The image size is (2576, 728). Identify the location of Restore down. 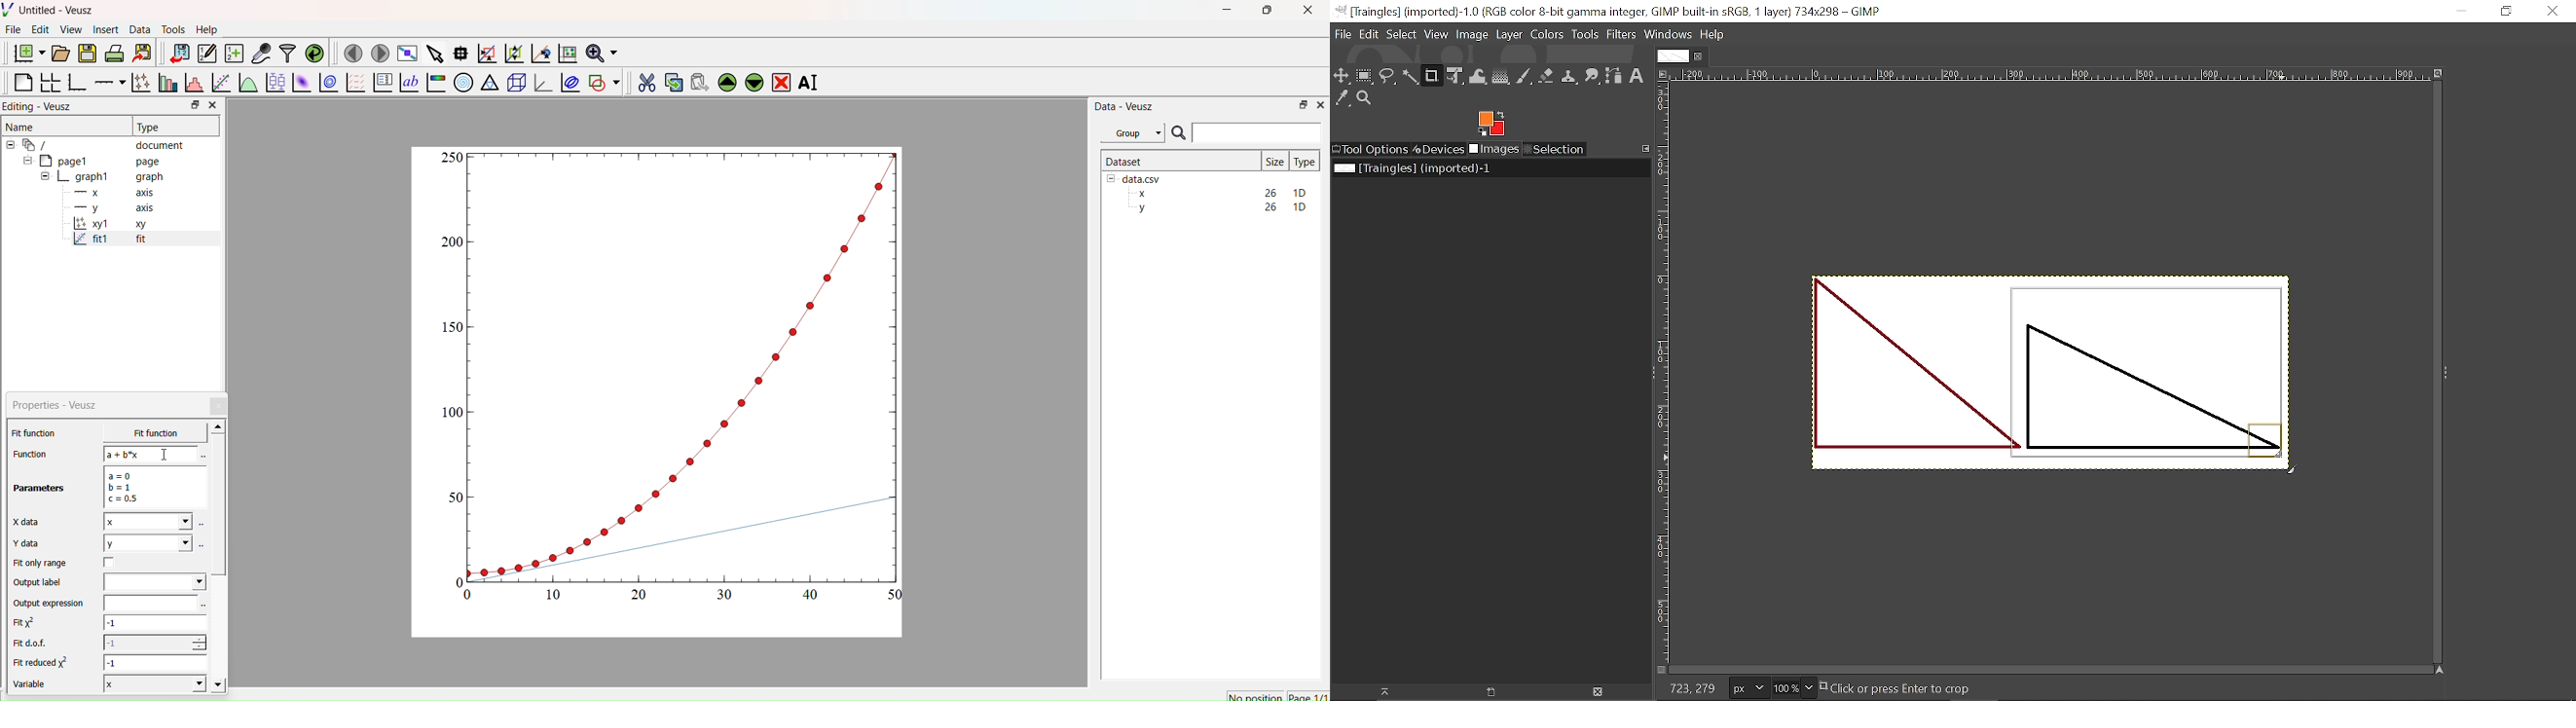
(192, 106).